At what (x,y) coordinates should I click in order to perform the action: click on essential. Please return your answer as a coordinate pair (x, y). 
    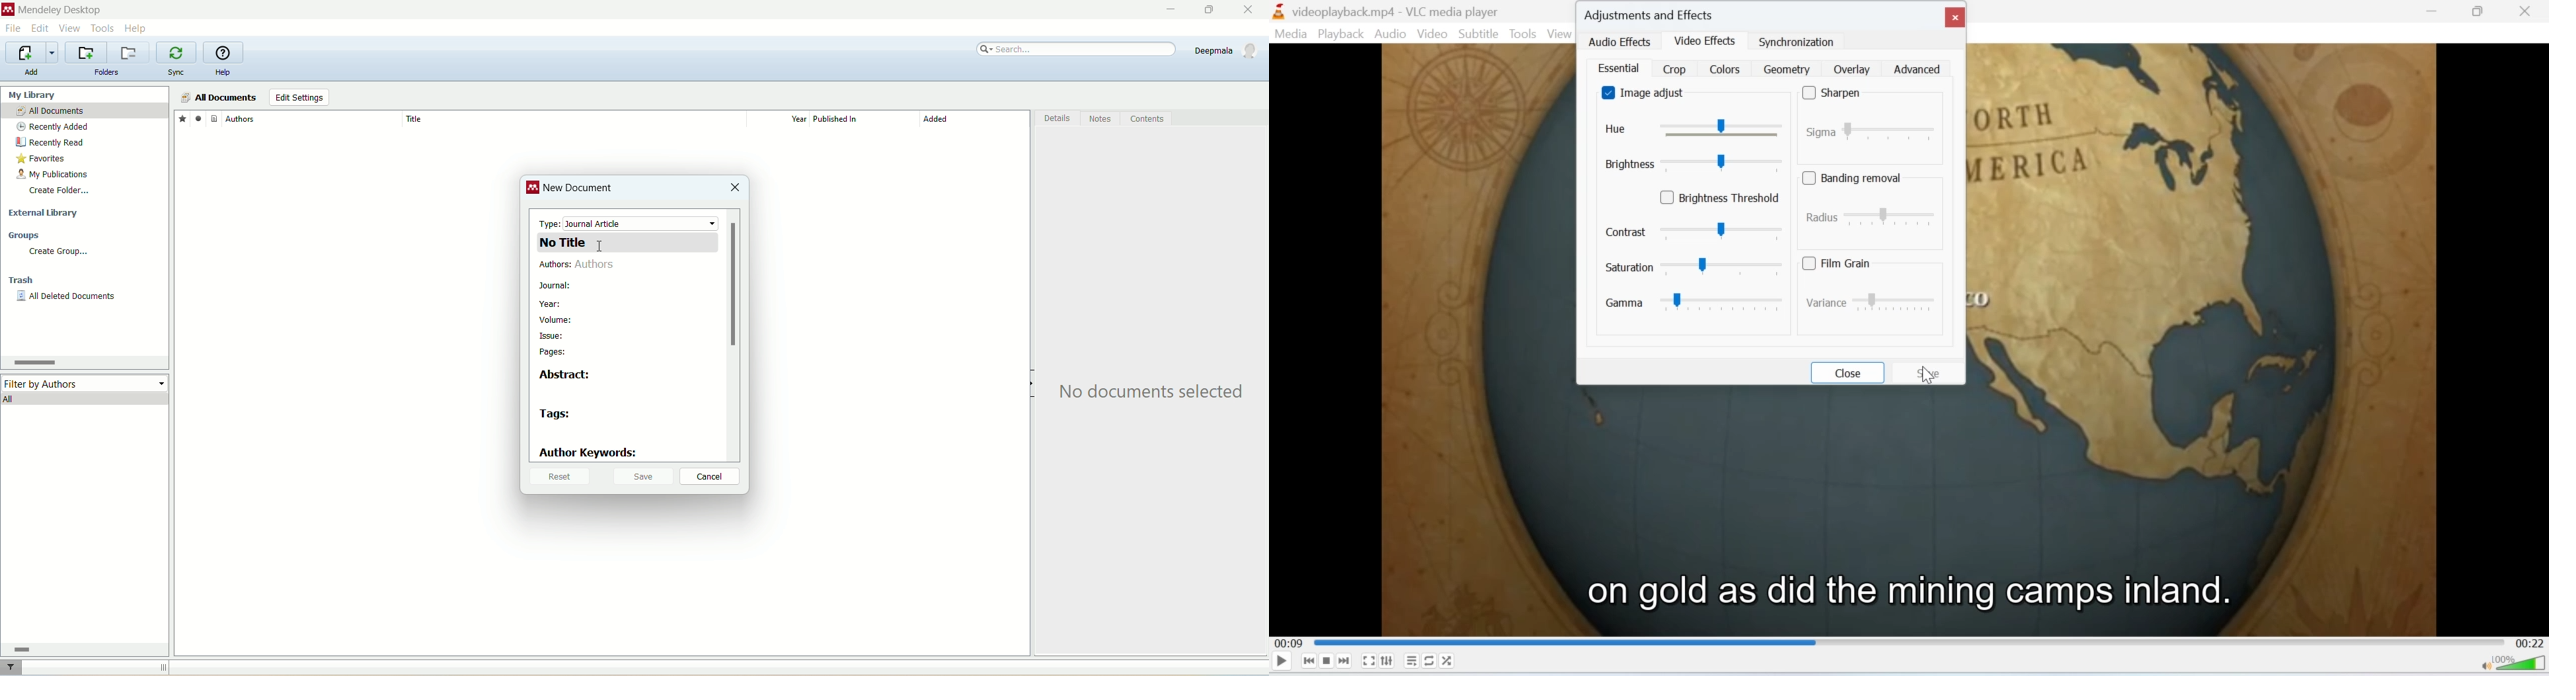
    Looking at the image, I should click on (1618, 68).